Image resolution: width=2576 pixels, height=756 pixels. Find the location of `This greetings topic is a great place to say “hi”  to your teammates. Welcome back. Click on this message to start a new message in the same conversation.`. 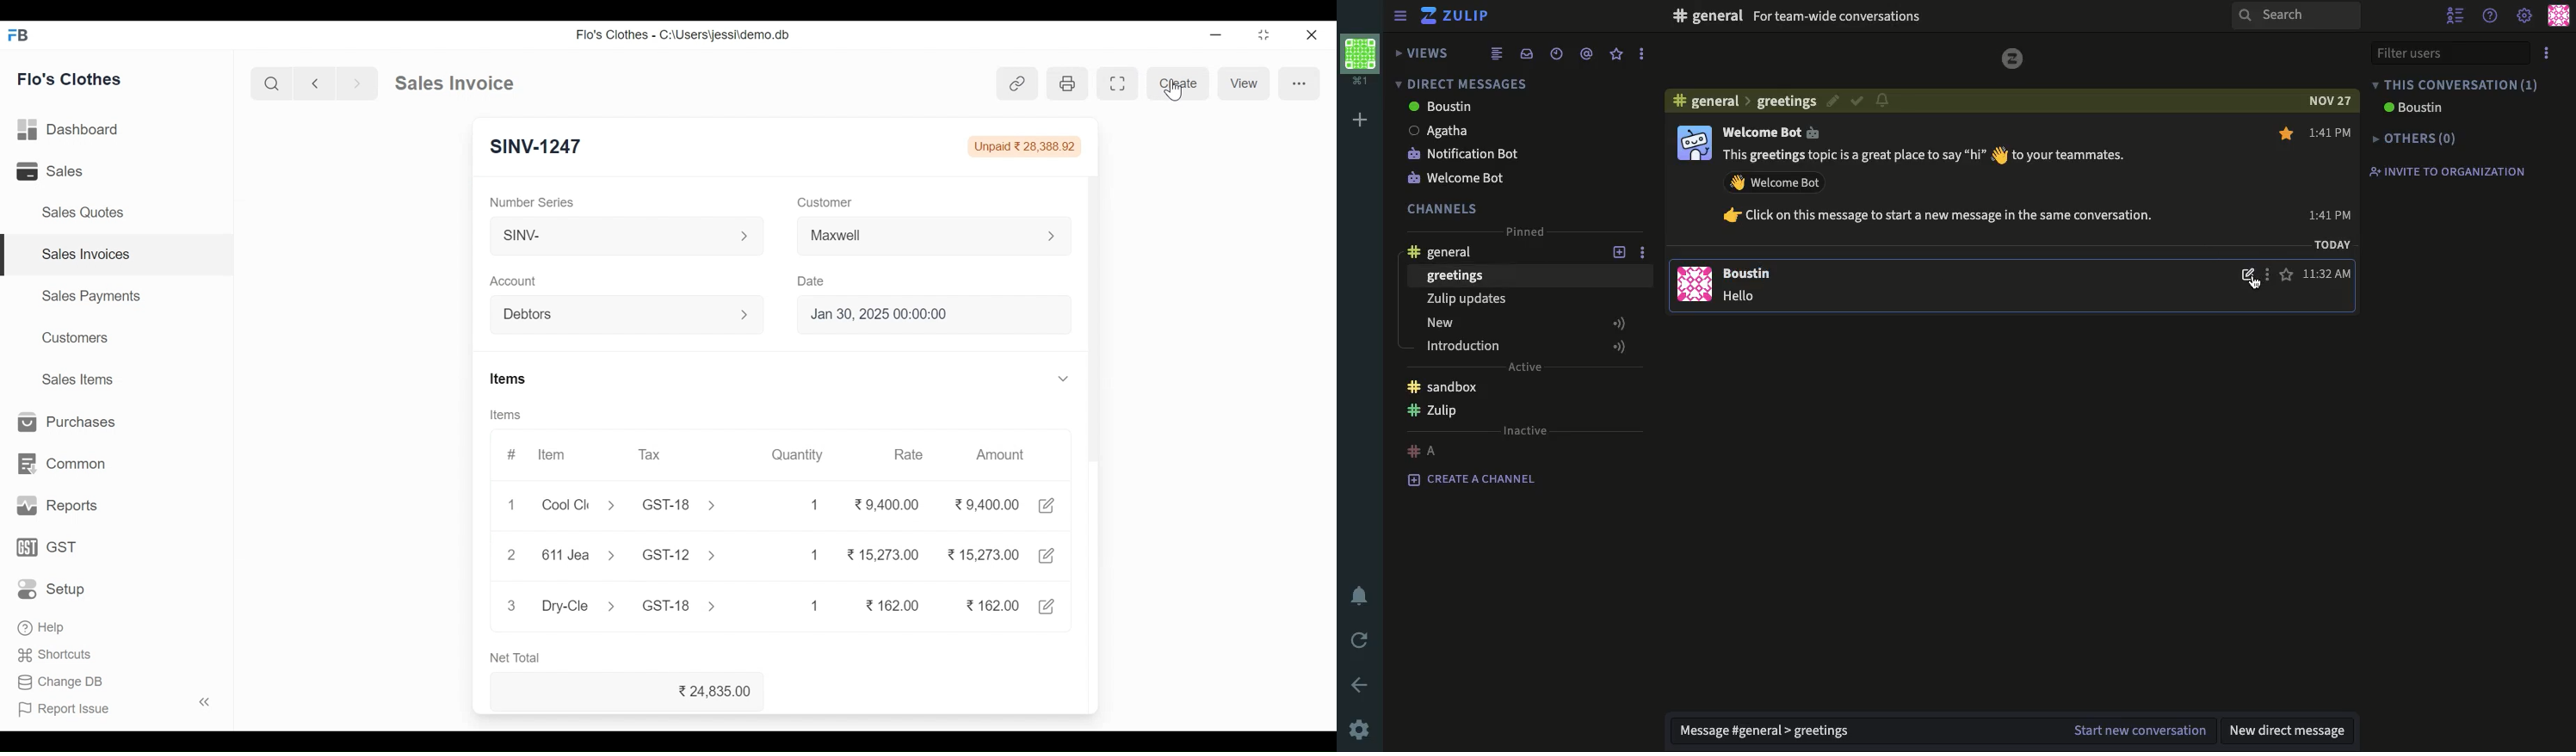

This greetings topic is a great place to say “hi”  to your teammates. Welcome back. Click on this message to start a new message in the same conversation. is located at coordinates (1955, 192).